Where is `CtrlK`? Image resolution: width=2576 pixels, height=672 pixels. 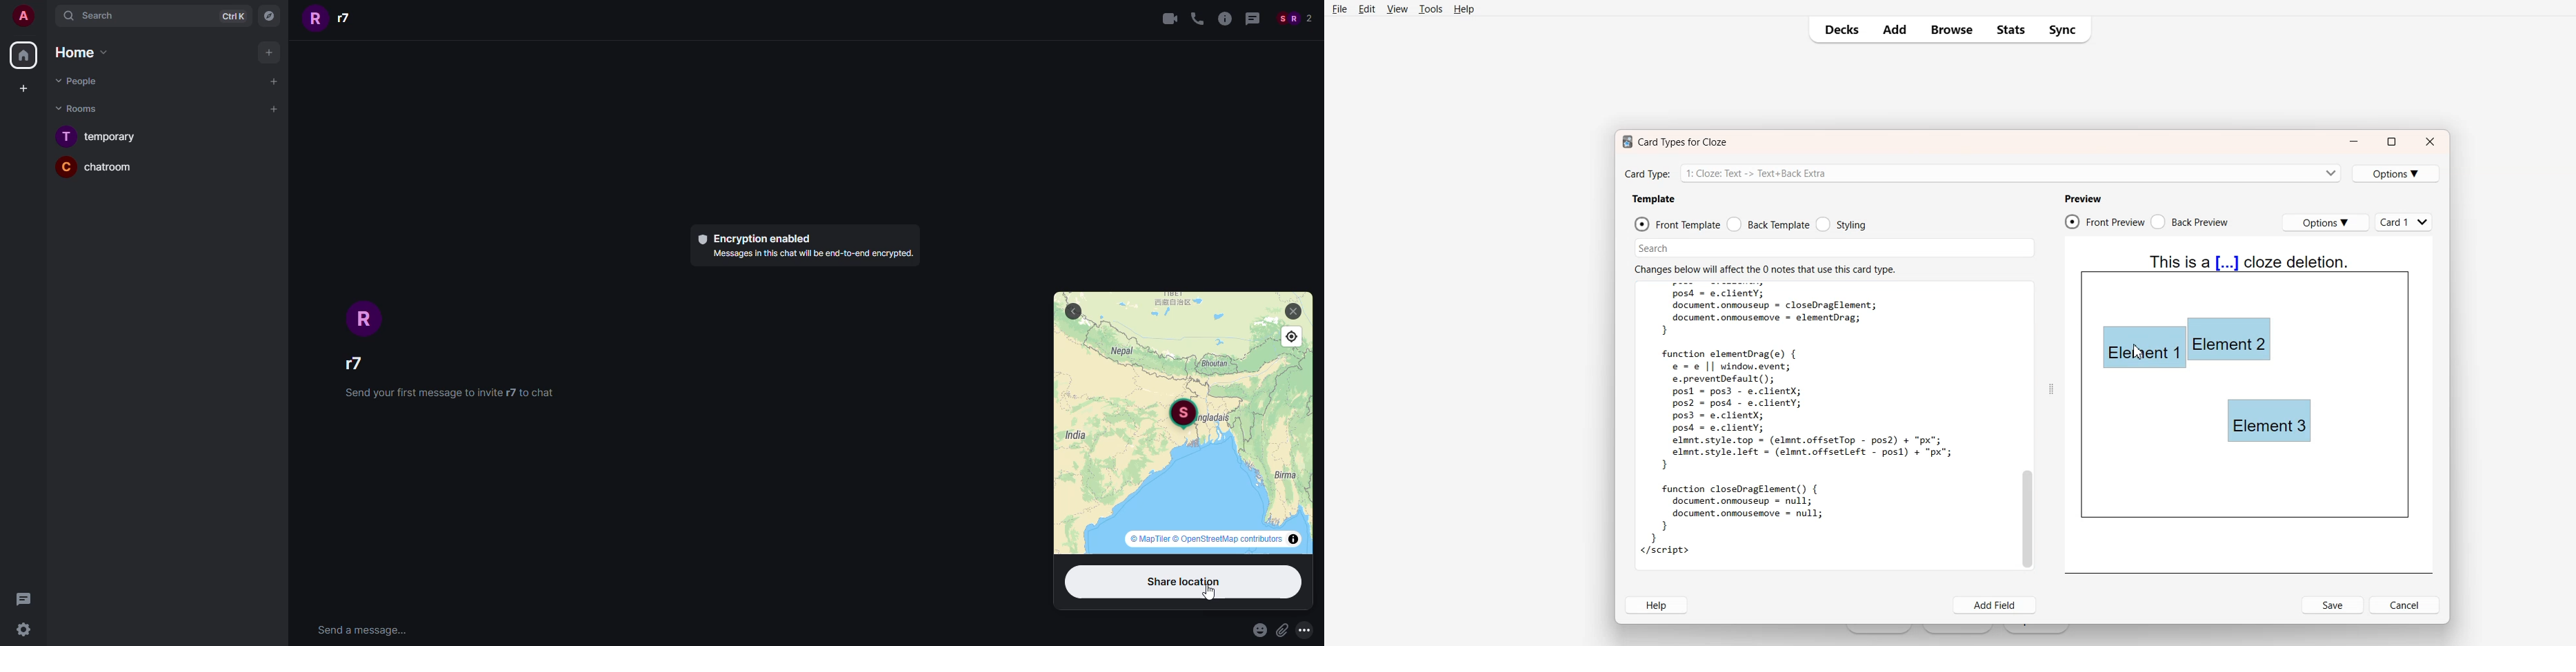
CtrlK is located at coordinates (234, 16).